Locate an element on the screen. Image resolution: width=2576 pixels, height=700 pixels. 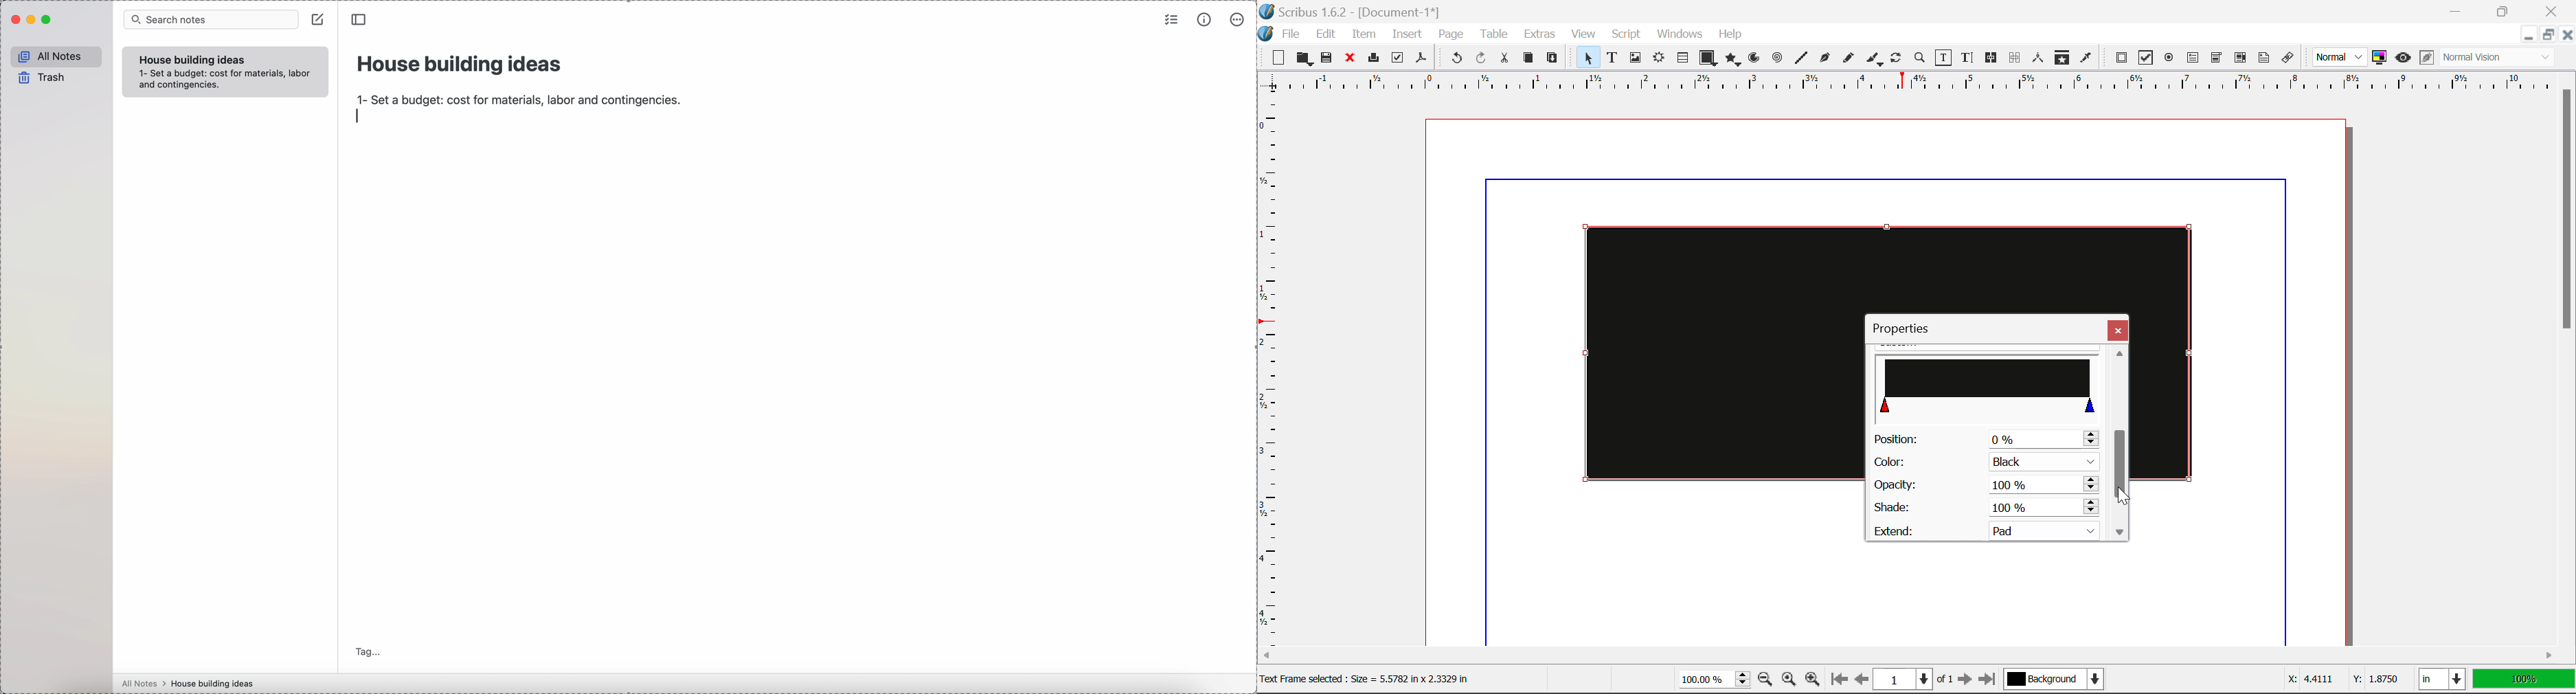
PDF Push Button is located at coordinates (2121, 57).